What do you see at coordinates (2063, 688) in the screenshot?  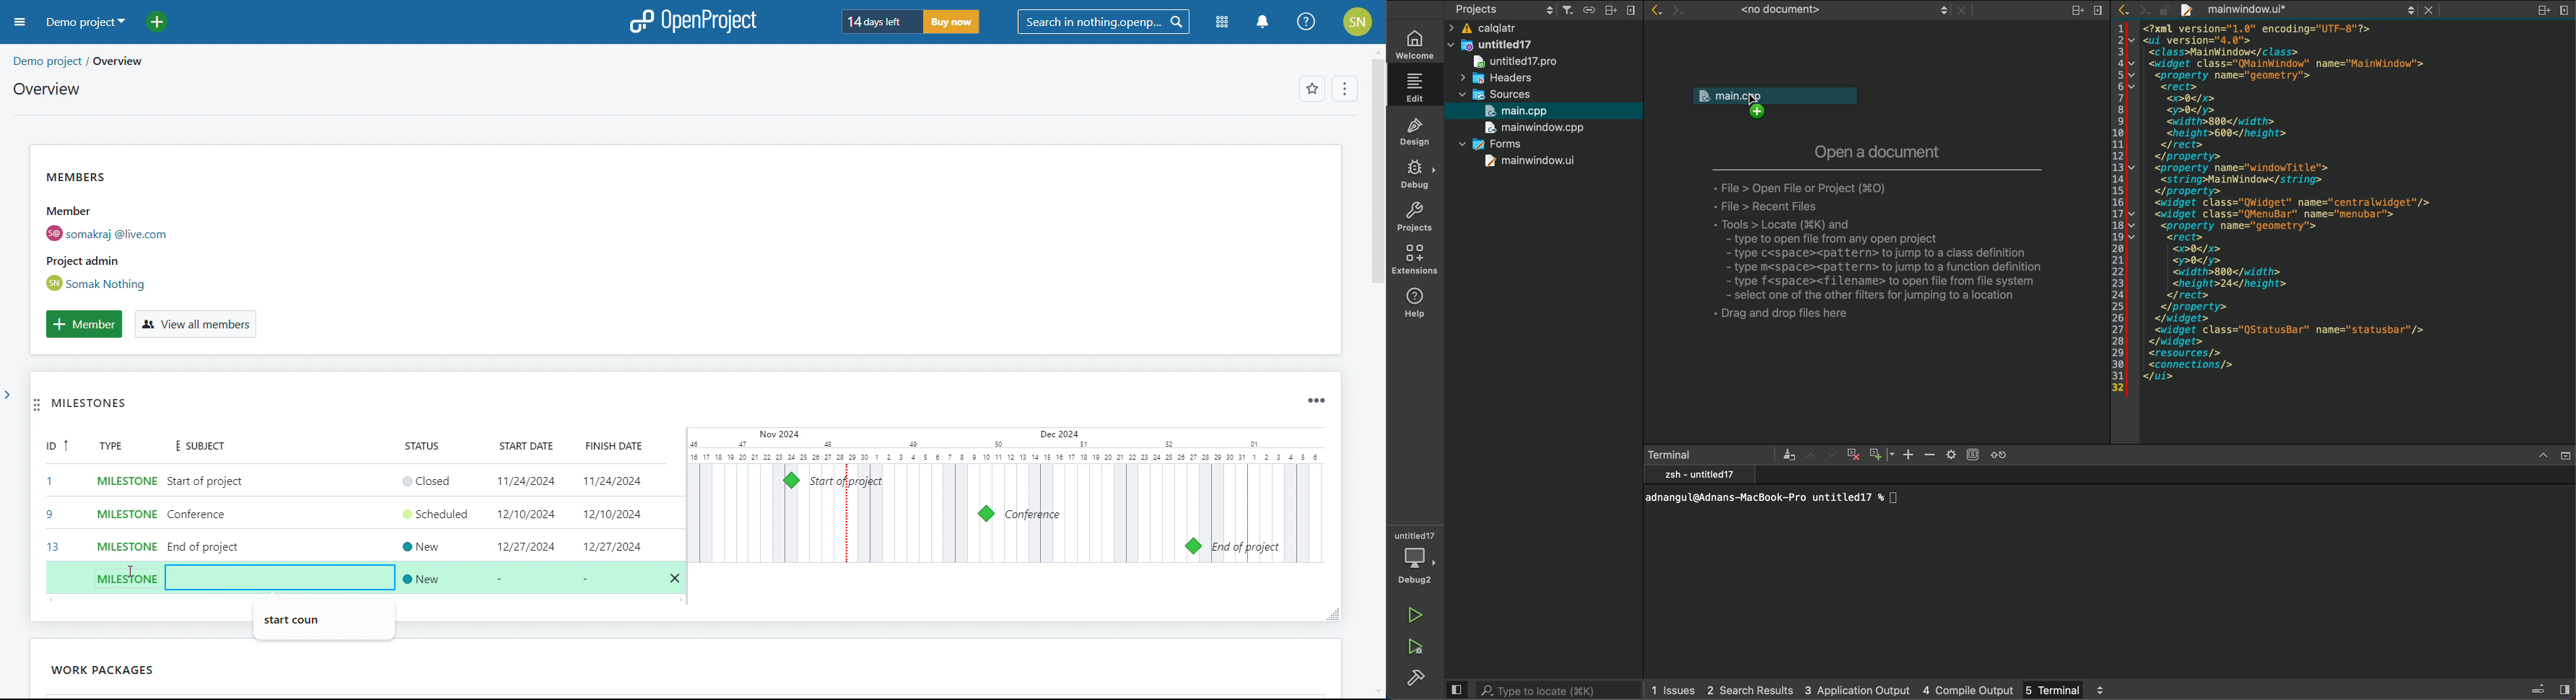 I see `terminal` at bounding box center [2063, 688].